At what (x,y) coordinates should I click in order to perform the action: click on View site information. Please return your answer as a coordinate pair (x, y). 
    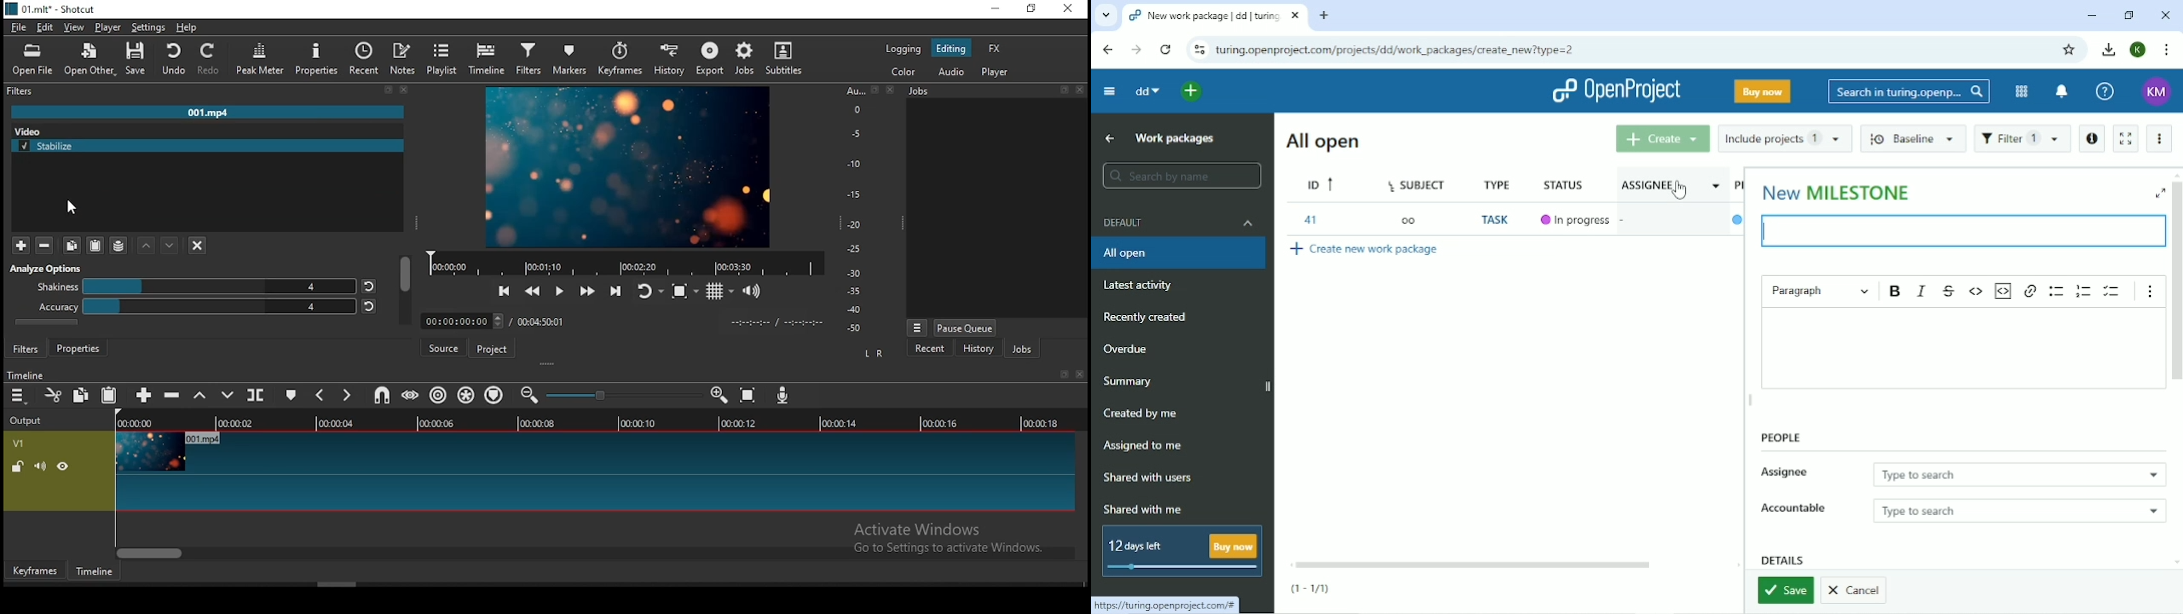
    Looking at the image, I should click on (1198, 49).